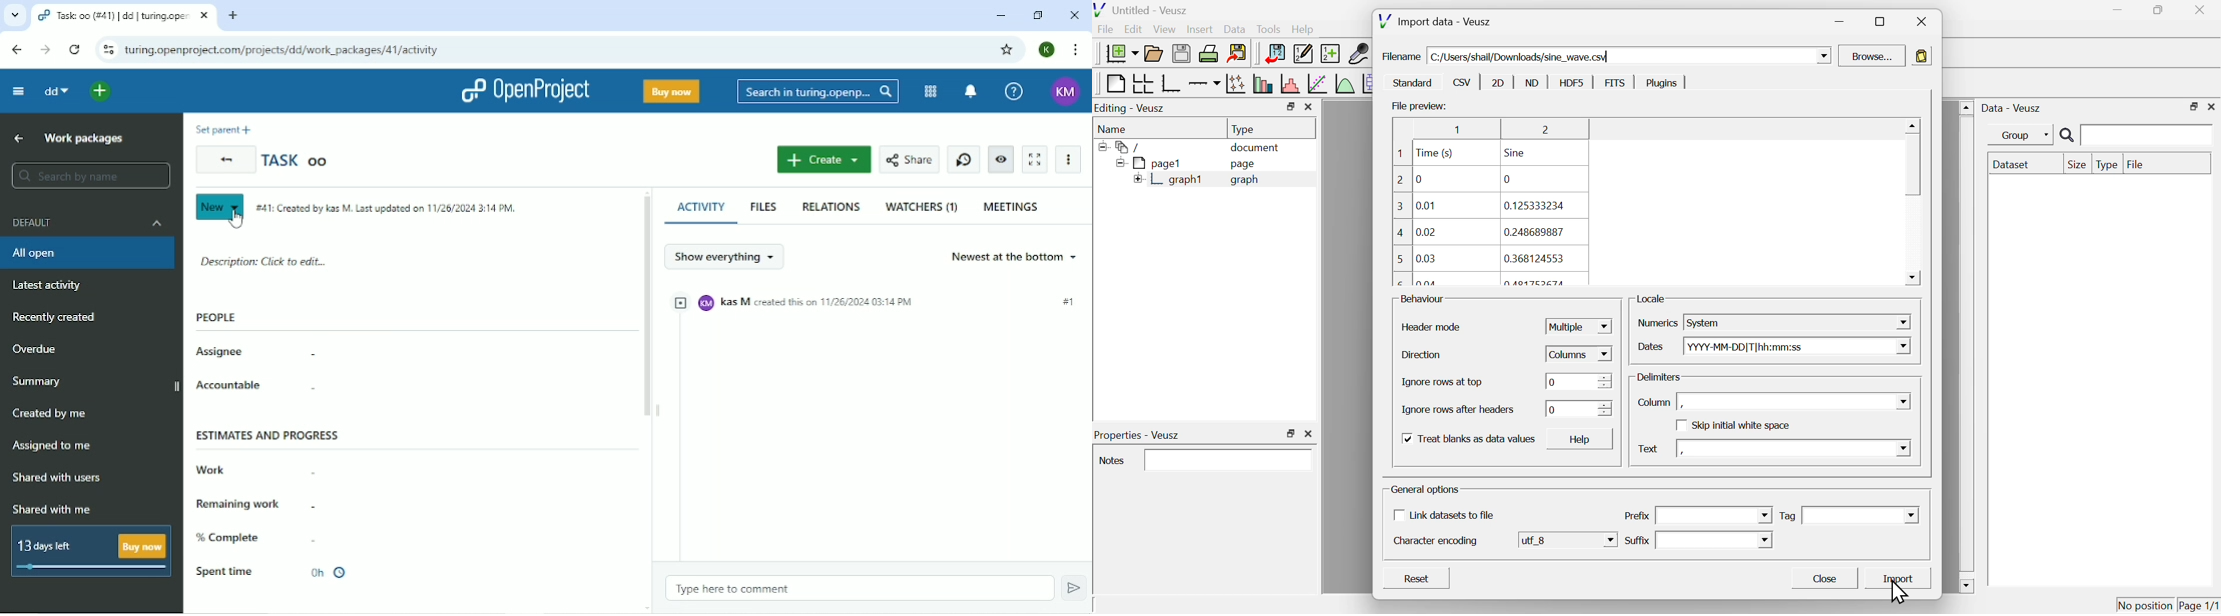  Describe the element at coordinates (964, 159) in the screenshot. I see `Start new timer` at that location.